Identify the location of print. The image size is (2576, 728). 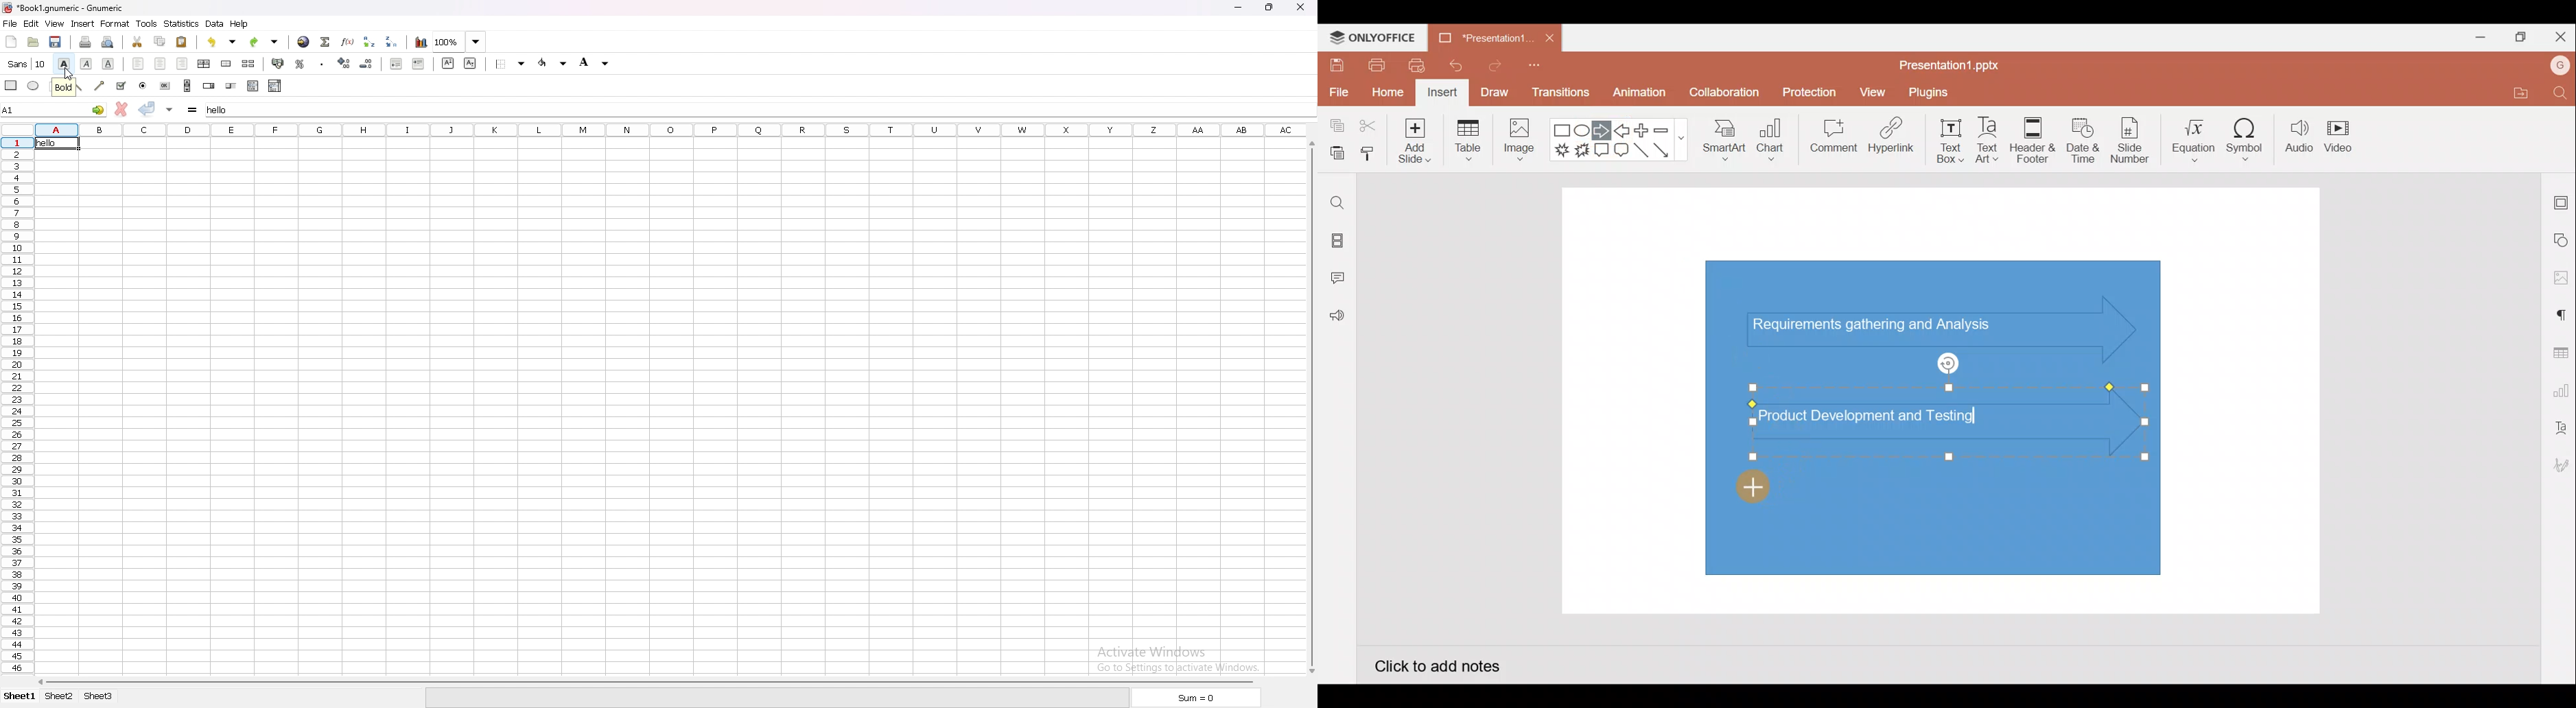
(86, 42).